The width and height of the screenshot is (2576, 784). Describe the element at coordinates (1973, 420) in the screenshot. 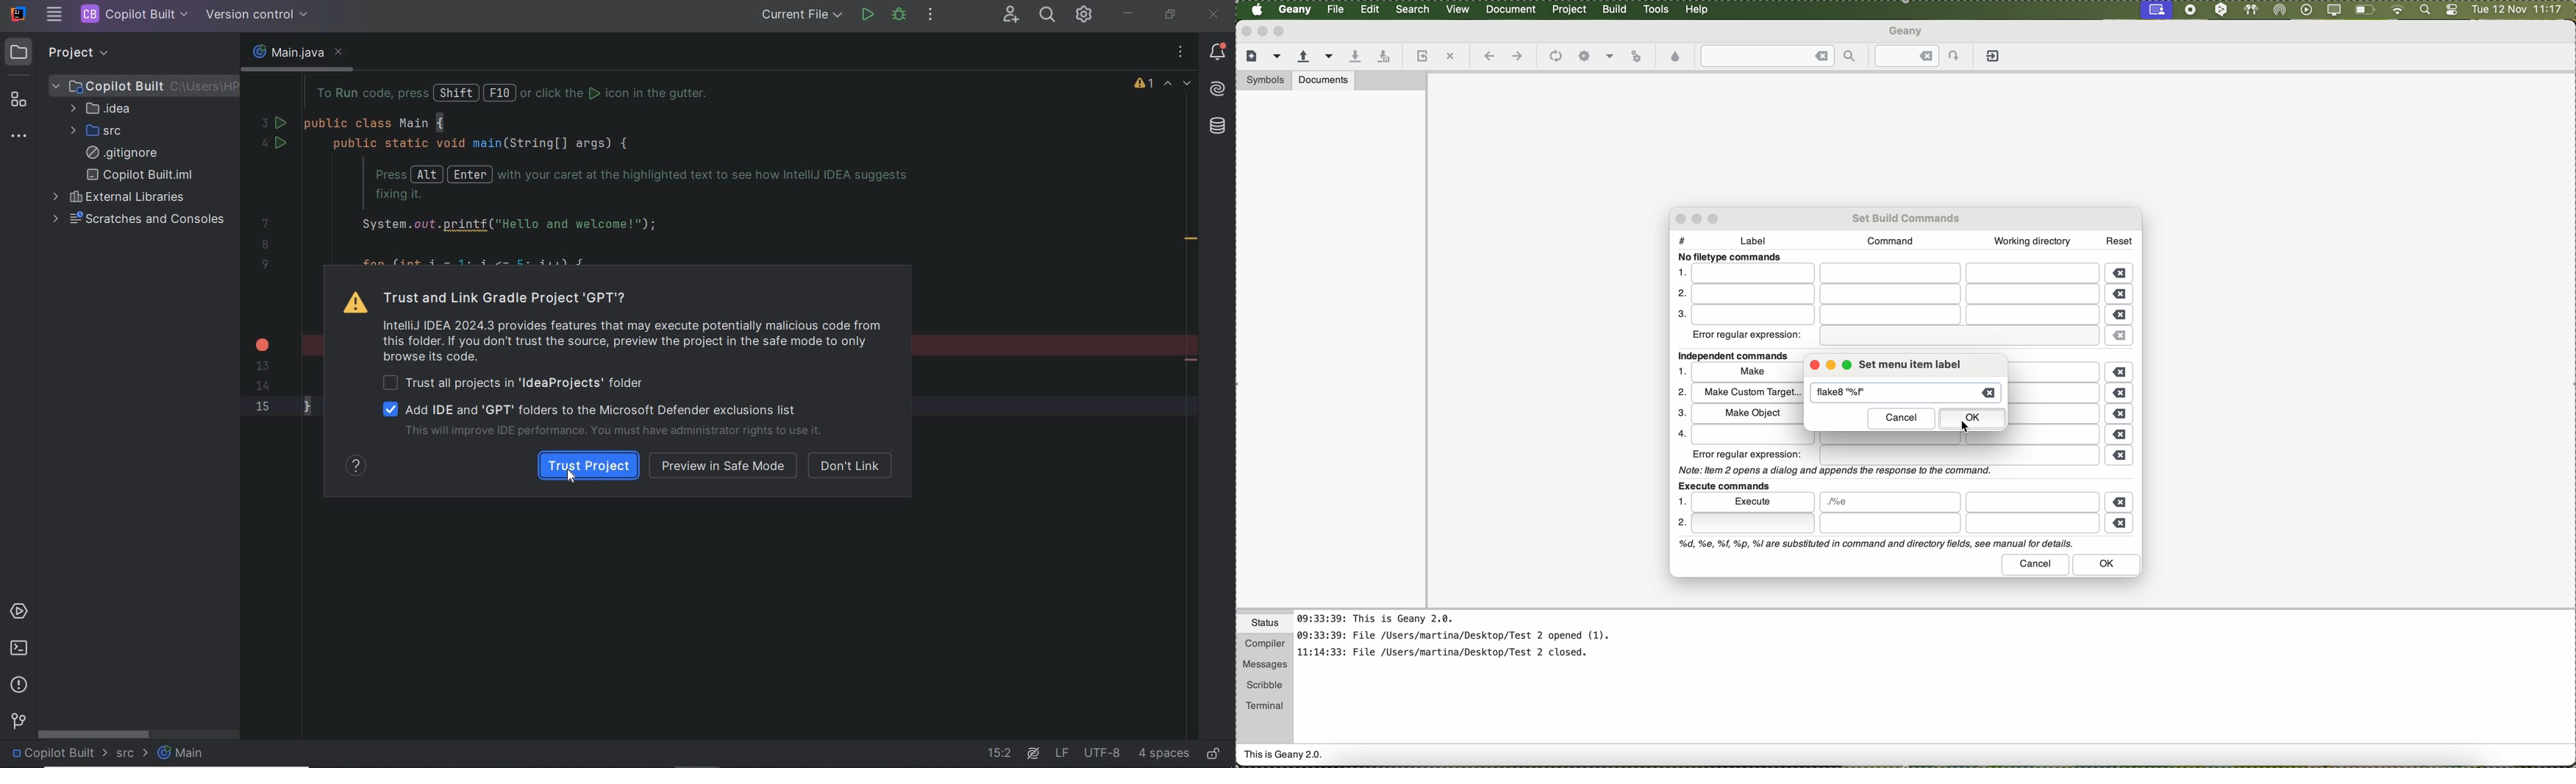

I see `click on OK button` at that location.